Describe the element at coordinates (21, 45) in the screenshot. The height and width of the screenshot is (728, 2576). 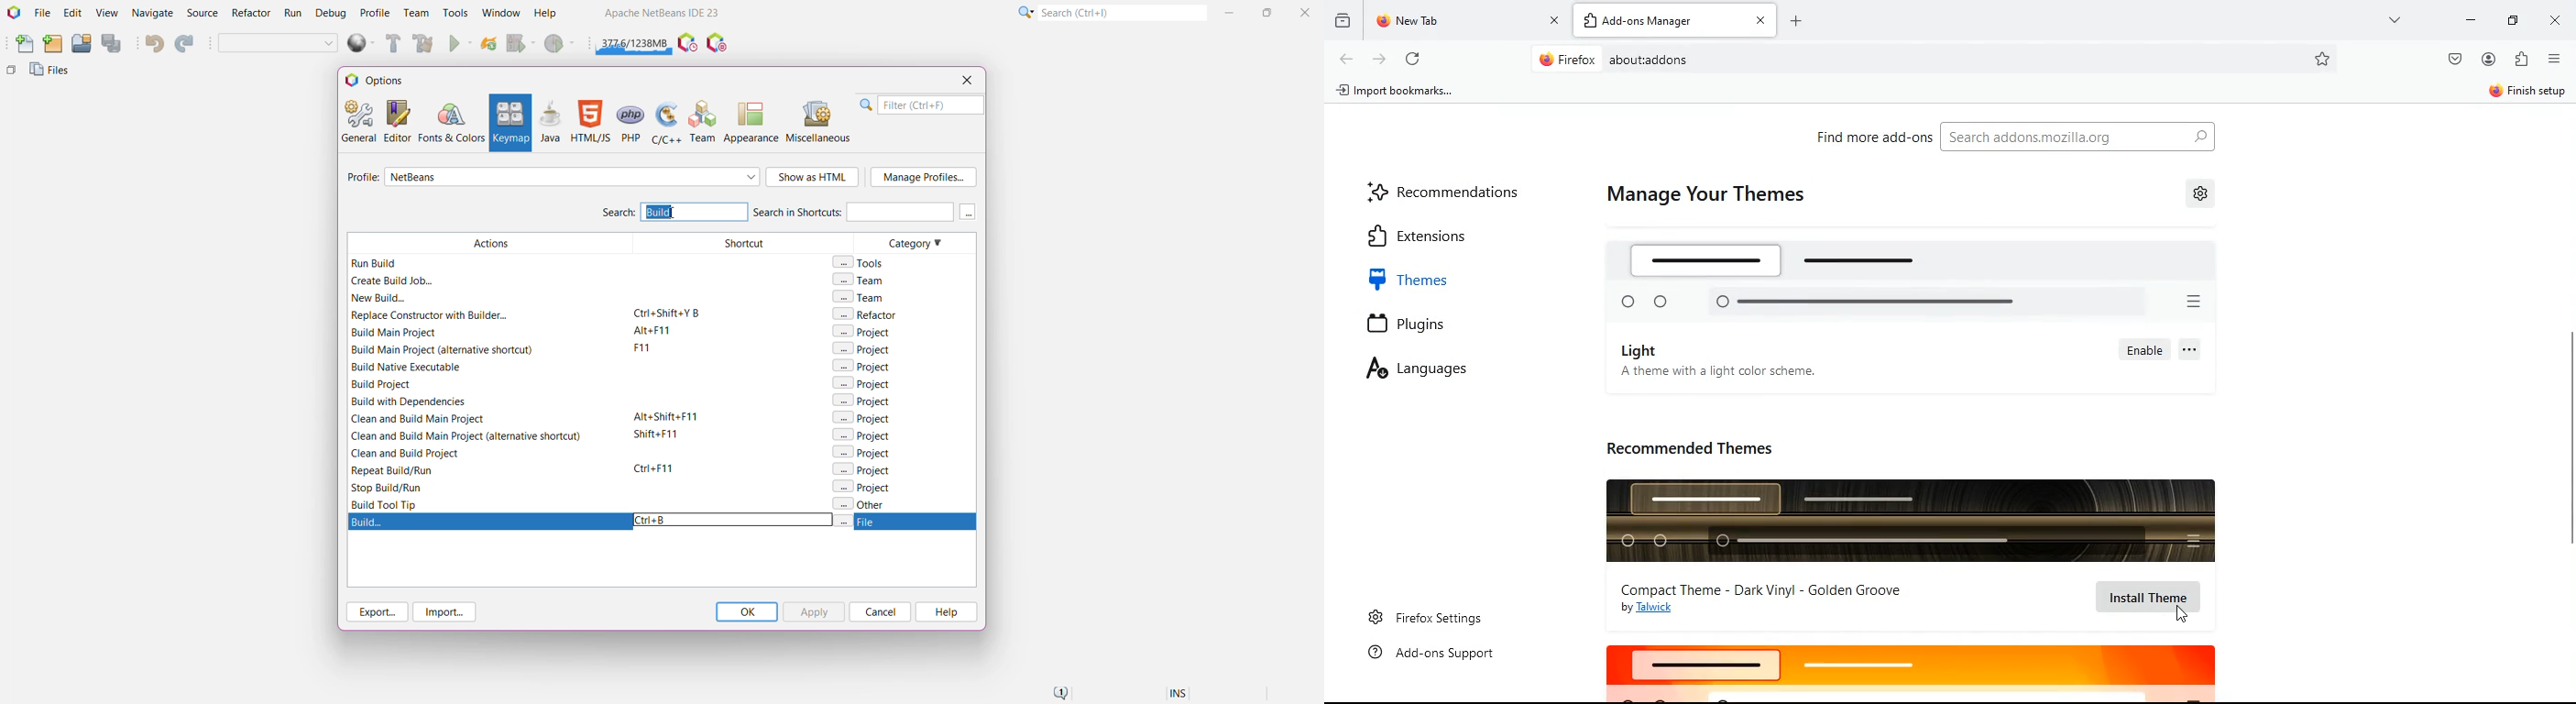
I see `New File` at that location.